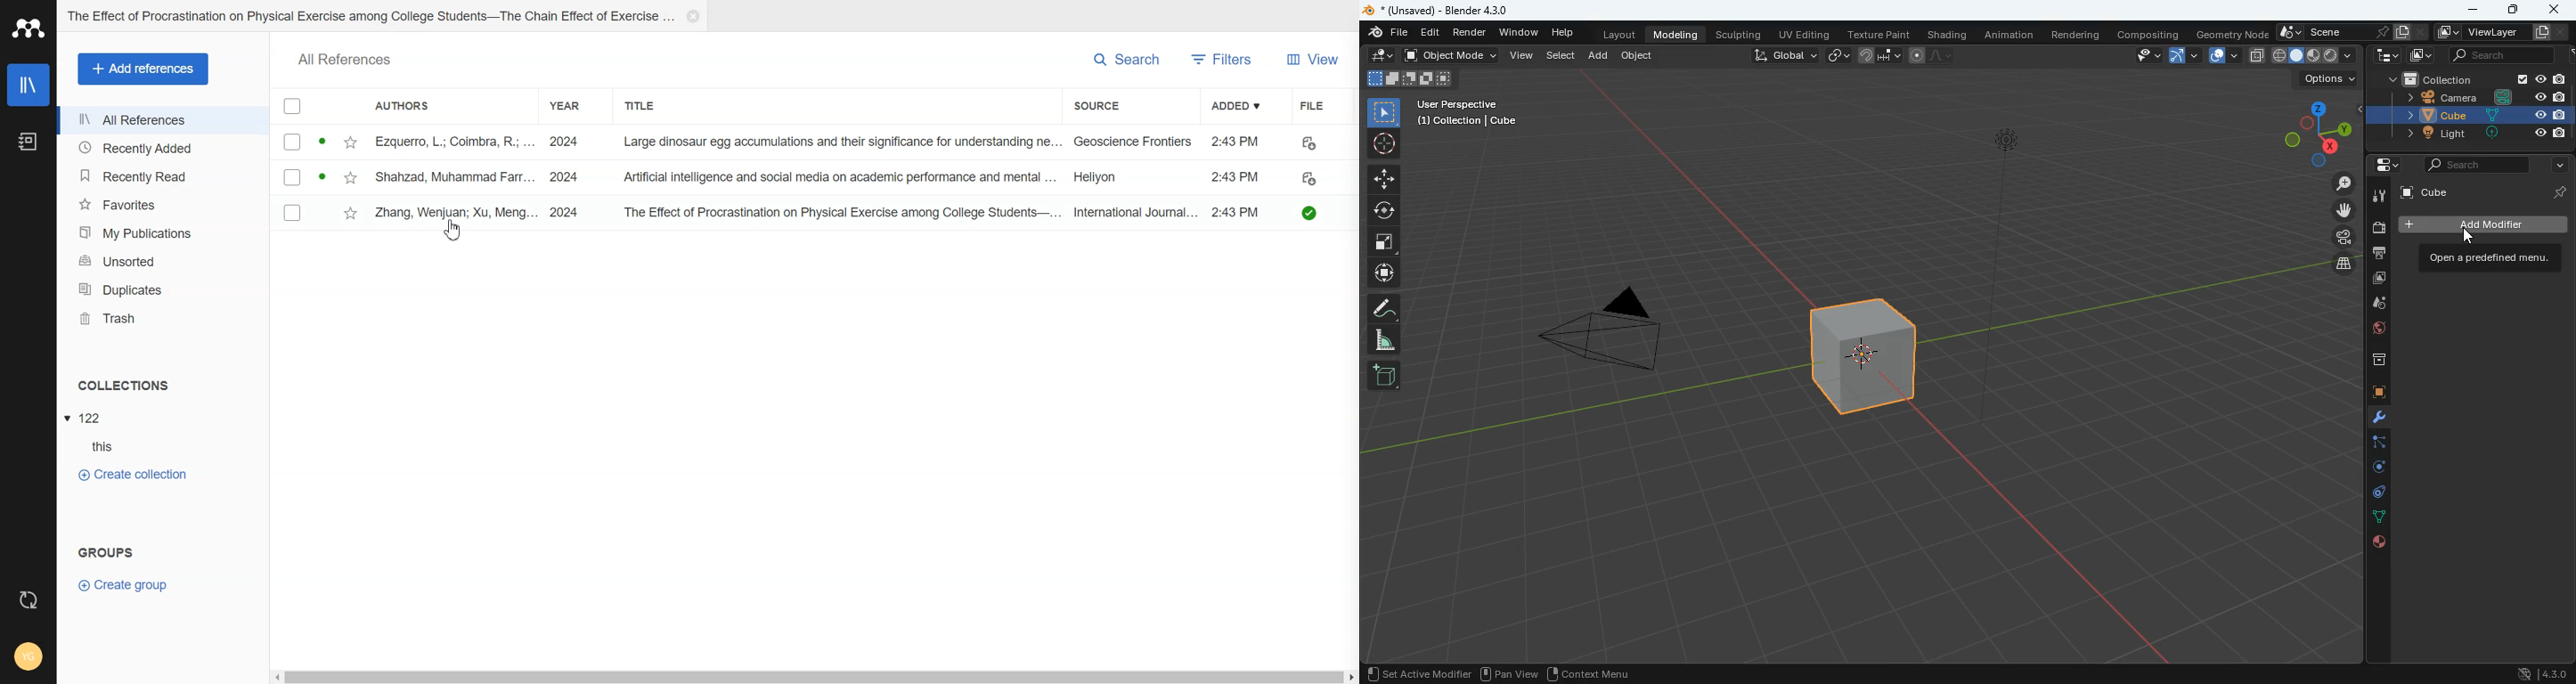 The image size is (2576, 700). I want to click on edge, so click(2373, 444).